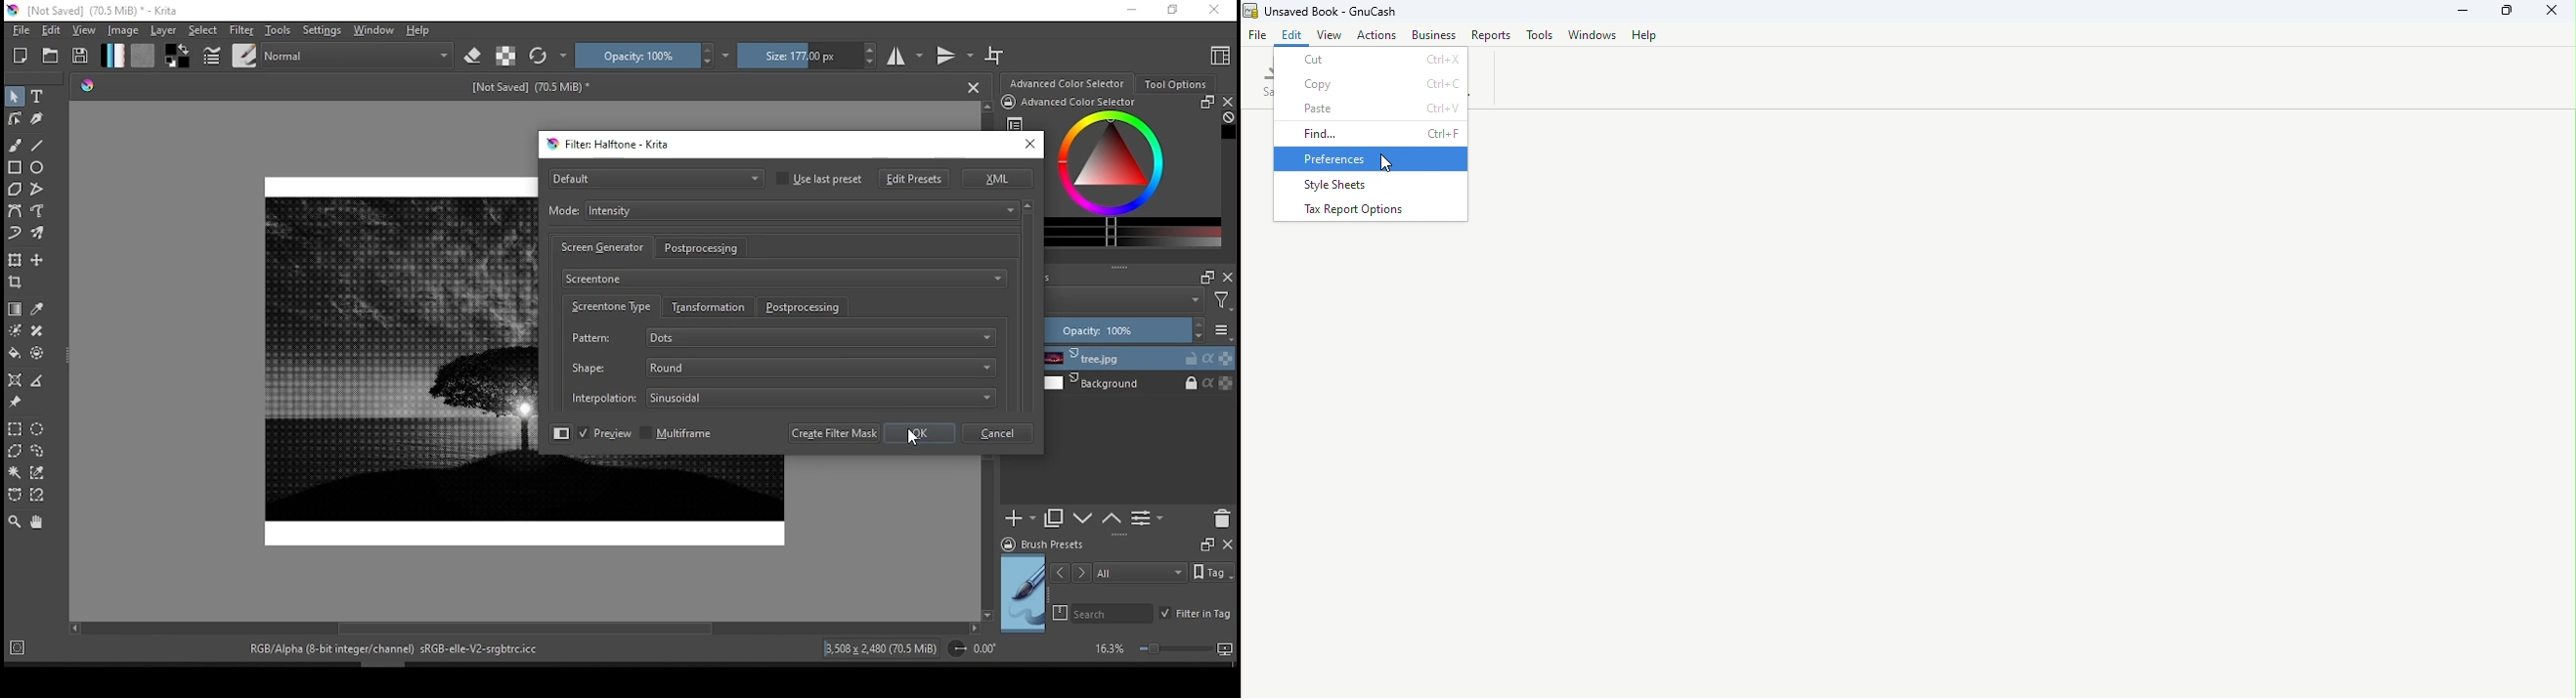  Describe the element at coordinates (710, 307) in the screenshot. I see `transformation` at that location.